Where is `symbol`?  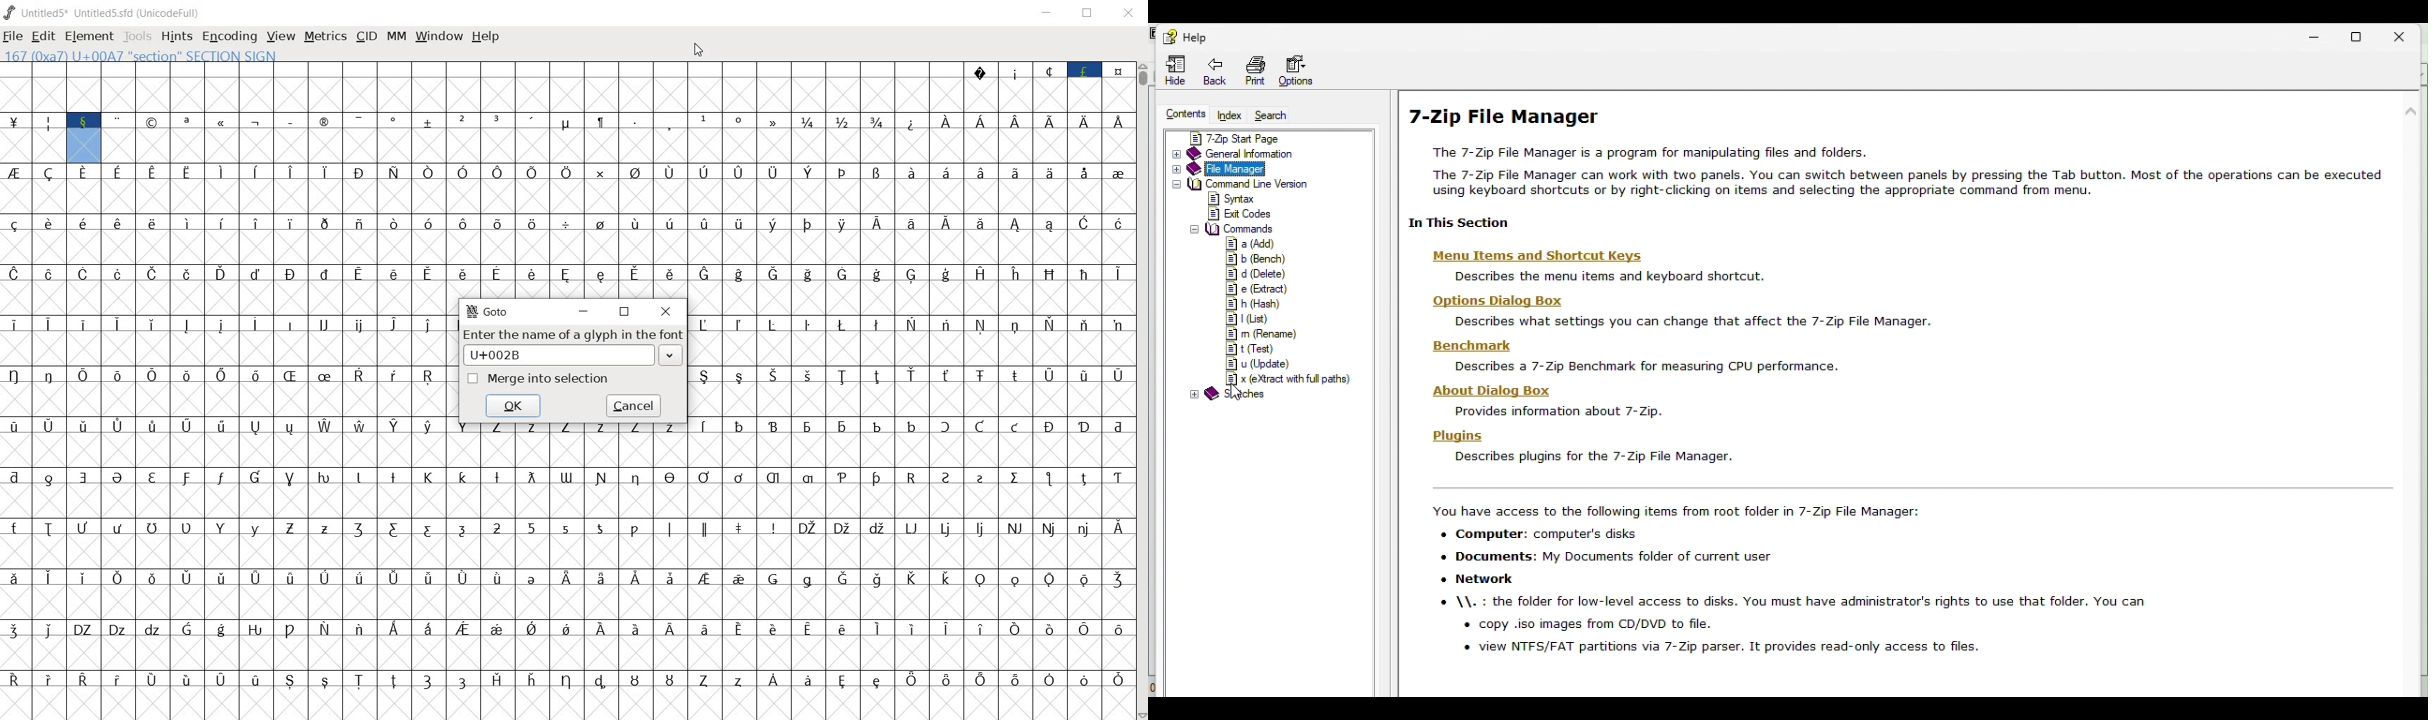 symbol is located at coordinates (636, 188).